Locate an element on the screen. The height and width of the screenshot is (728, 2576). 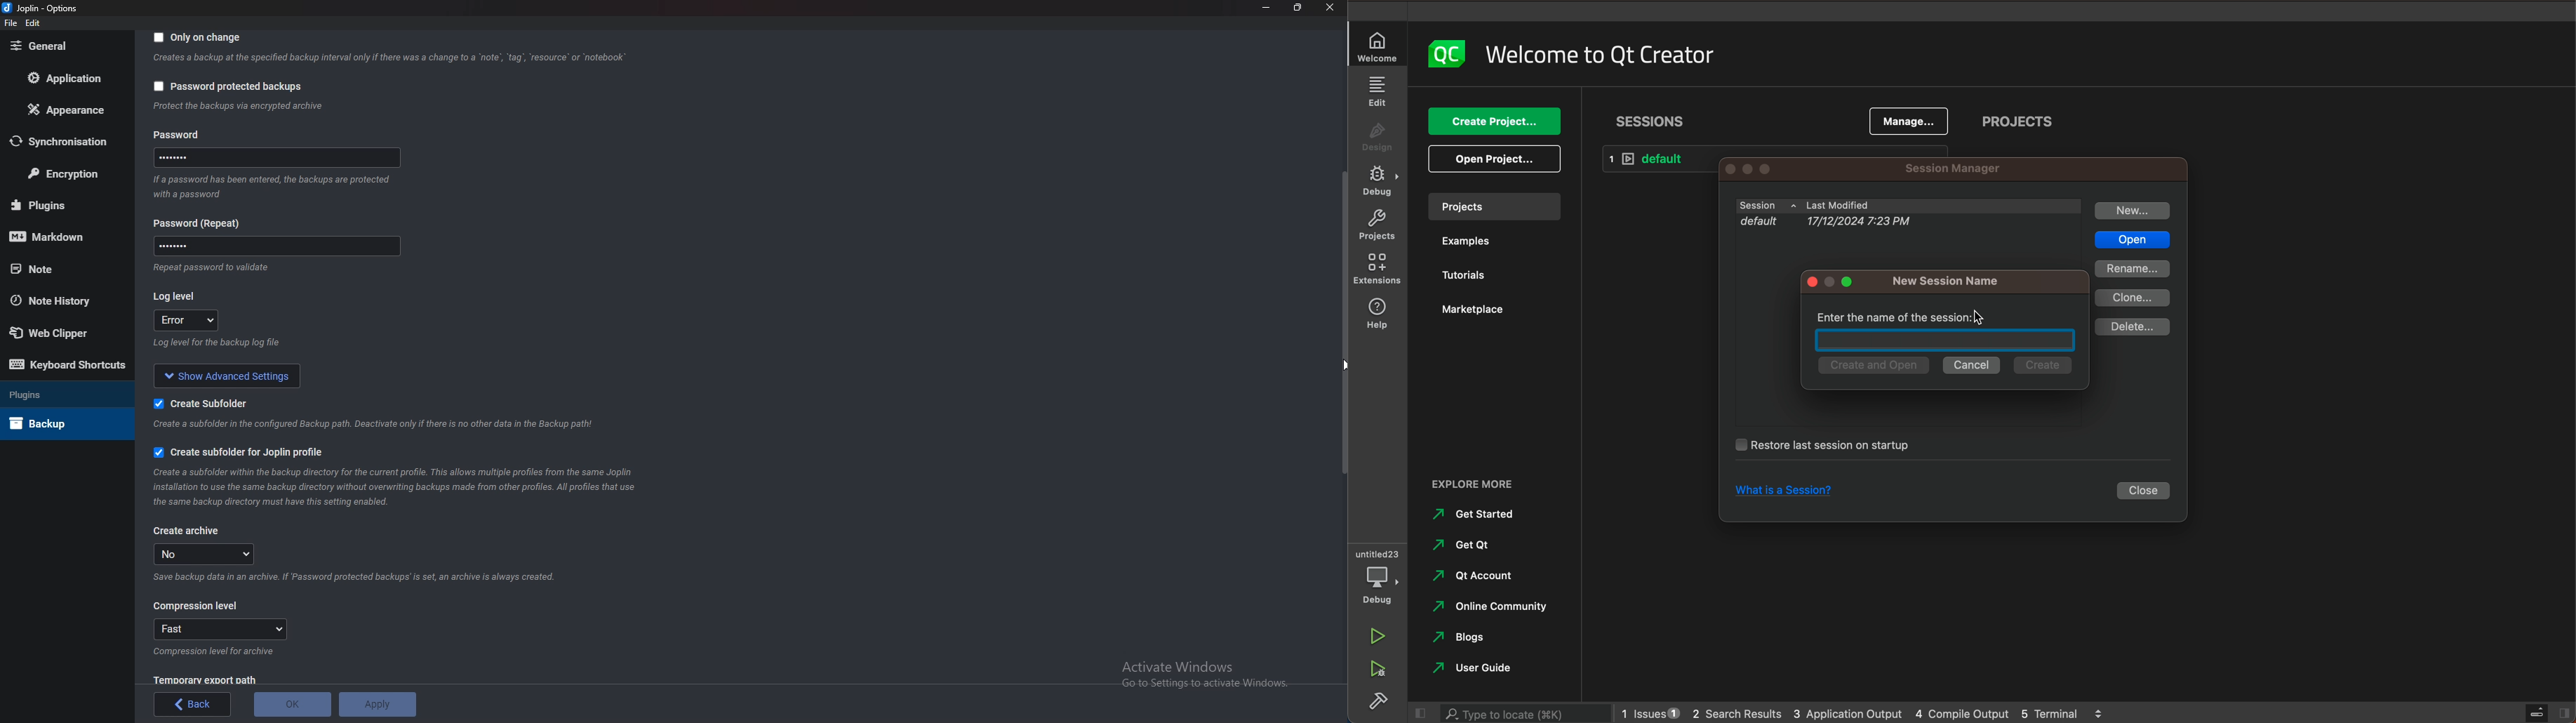
get started is located at coordinates (1479, 514).